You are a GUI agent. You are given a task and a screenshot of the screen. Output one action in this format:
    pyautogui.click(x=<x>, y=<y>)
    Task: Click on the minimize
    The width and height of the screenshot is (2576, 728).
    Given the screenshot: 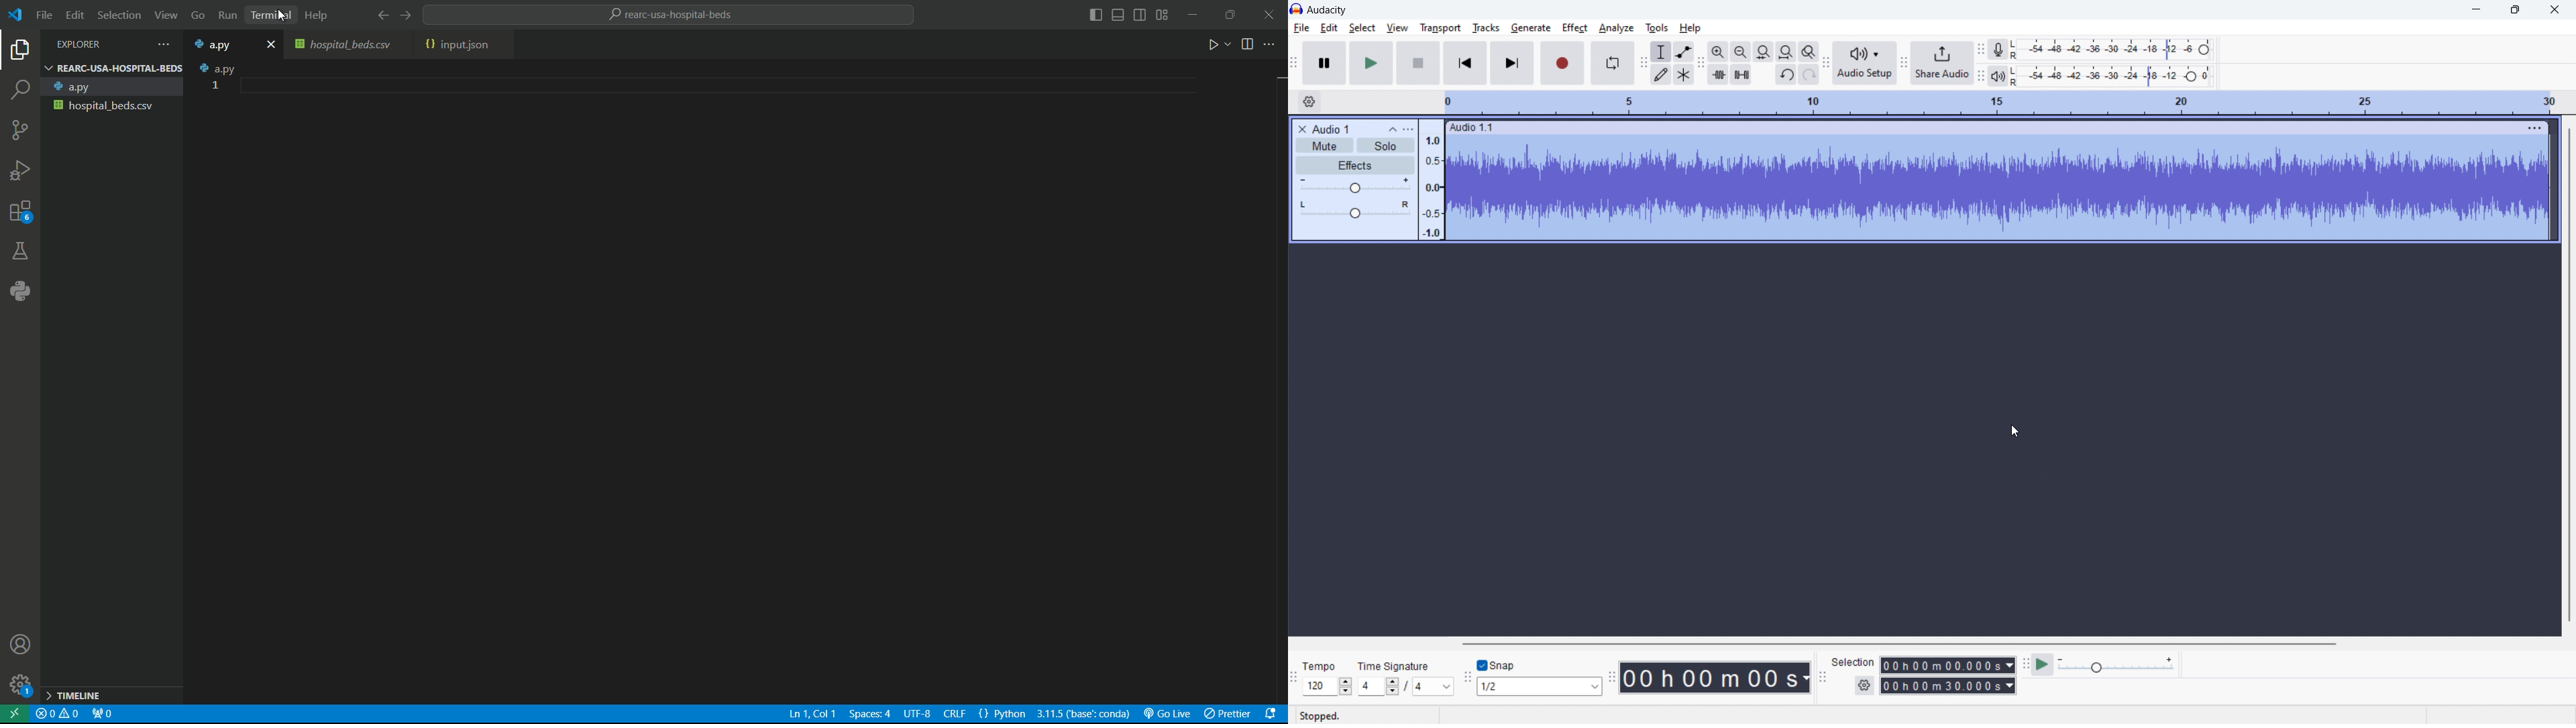 What is the action you would take?
    pyautogui.click(x=2475, y=10)
    